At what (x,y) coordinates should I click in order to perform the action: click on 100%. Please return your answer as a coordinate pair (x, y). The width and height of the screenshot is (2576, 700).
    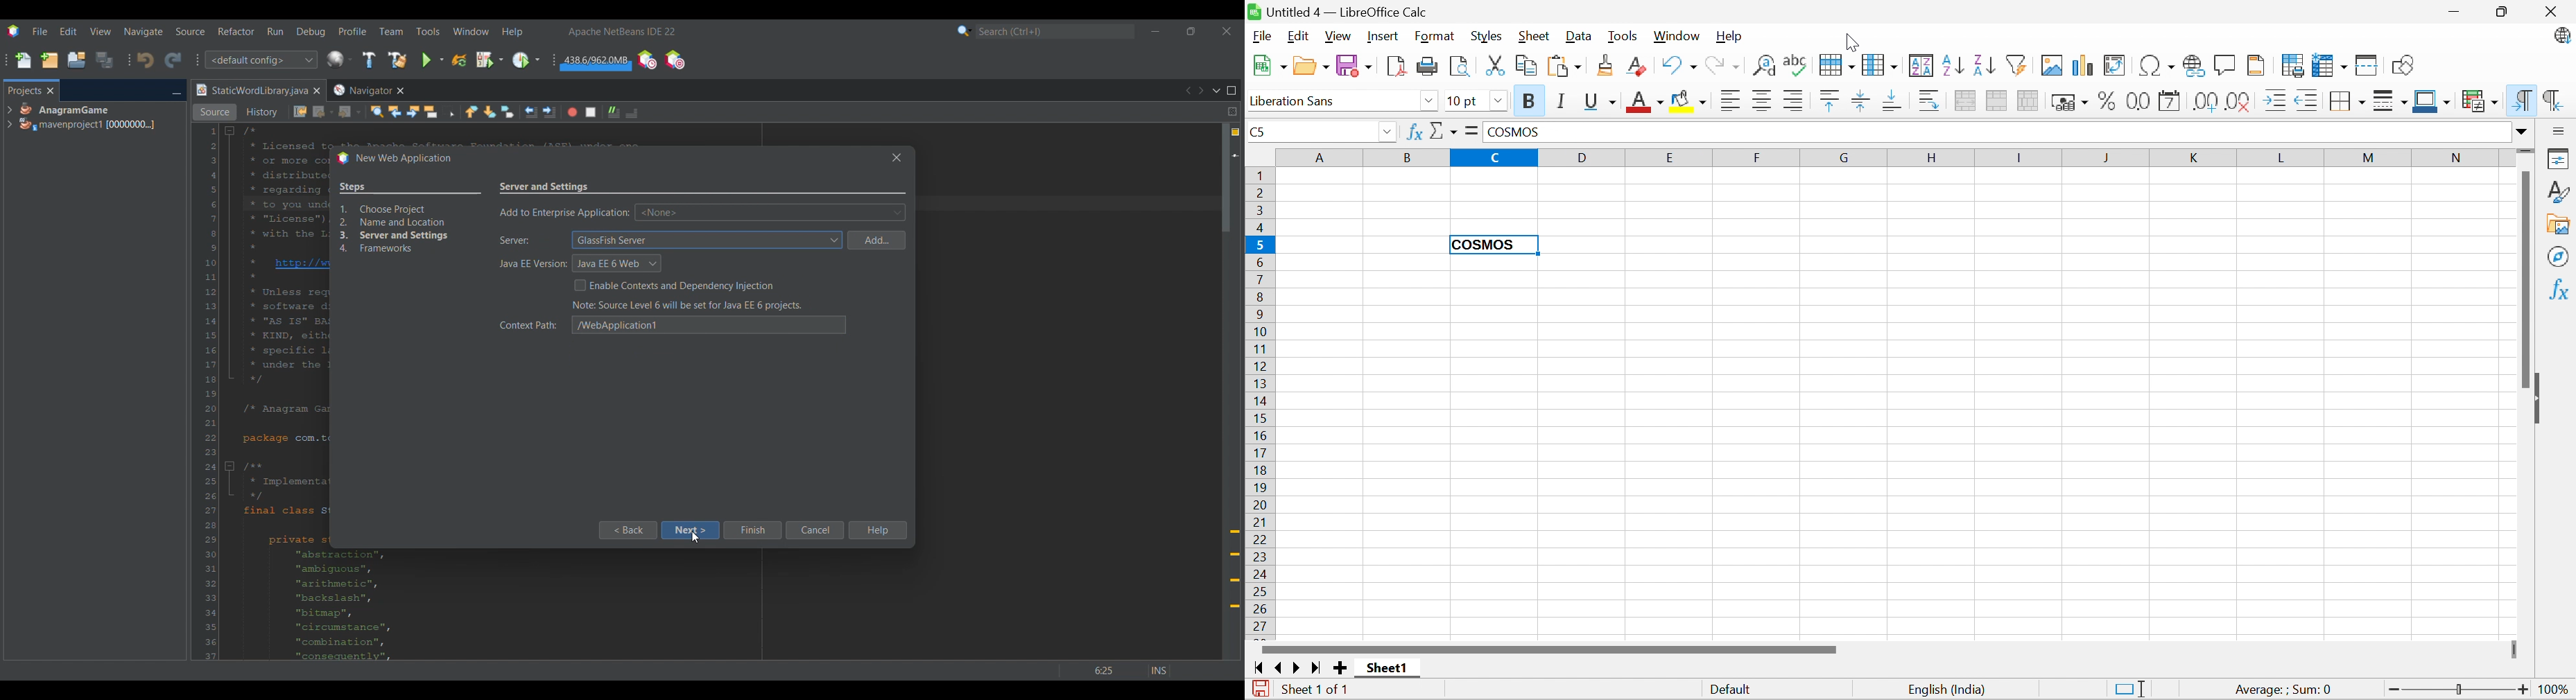
    Looking at the image, I should click on (2557, 691).